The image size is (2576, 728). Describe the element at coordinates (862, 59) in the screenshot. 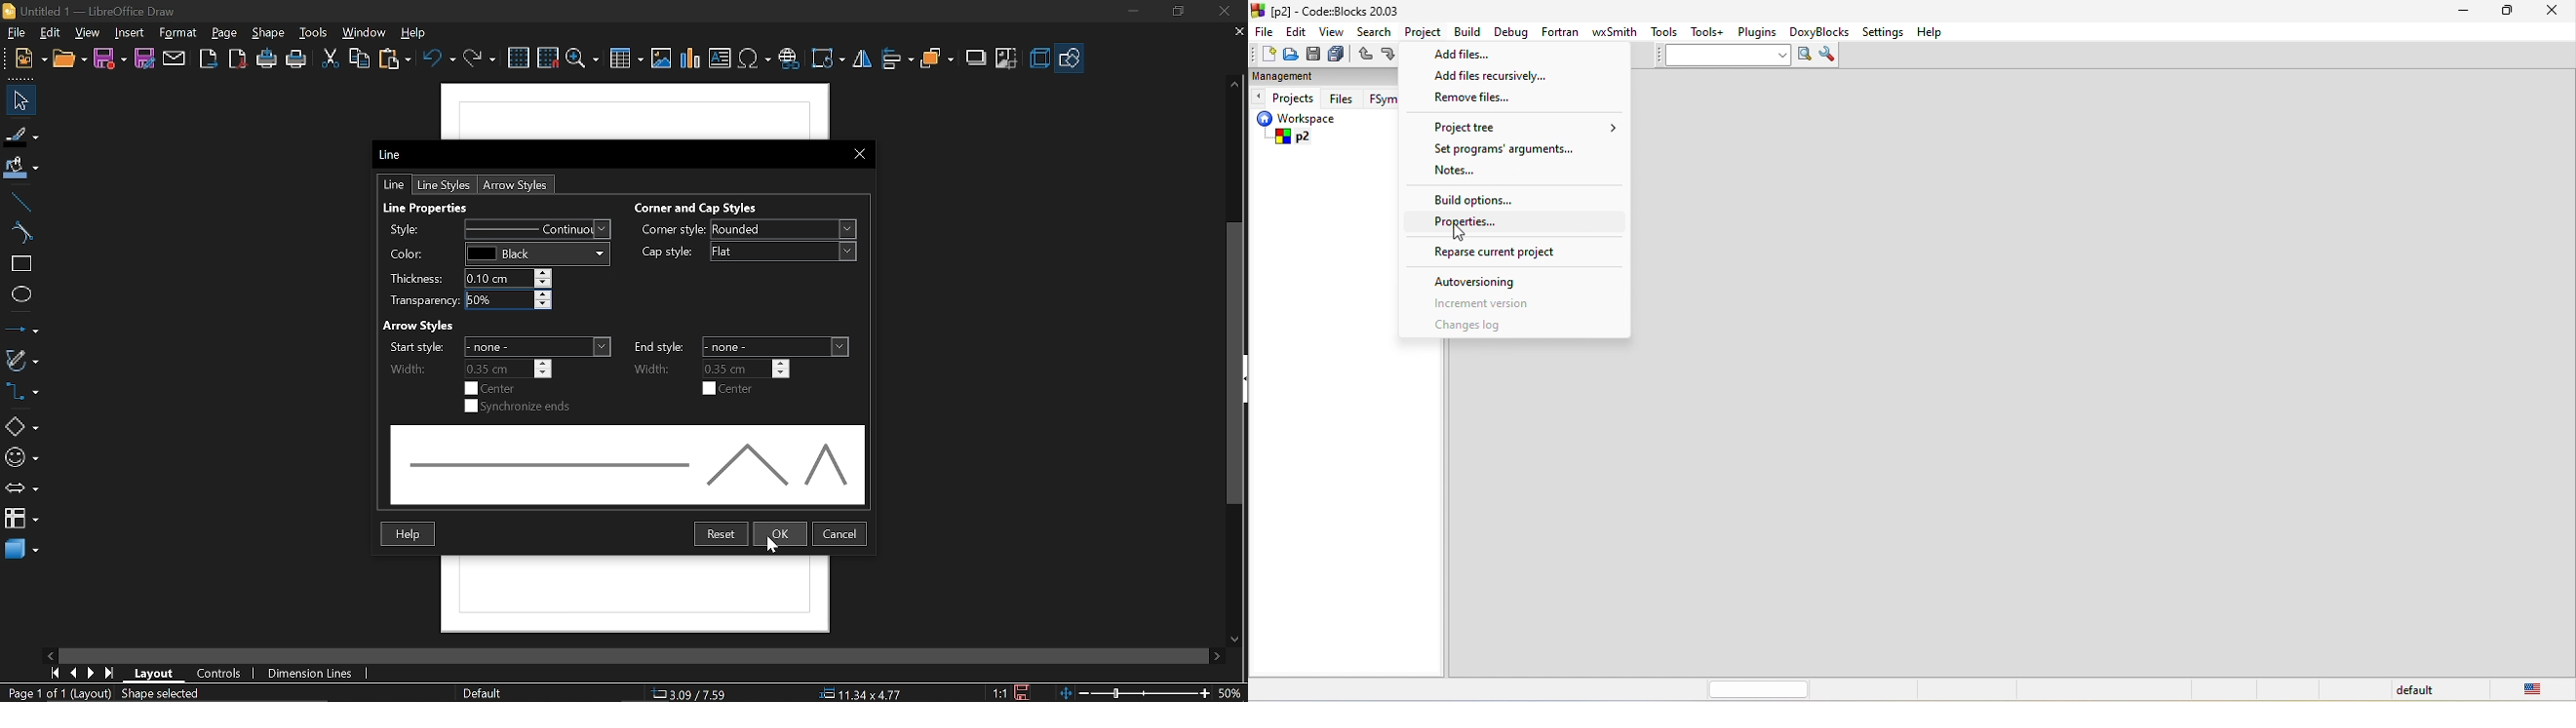

I see `flip` at that location.